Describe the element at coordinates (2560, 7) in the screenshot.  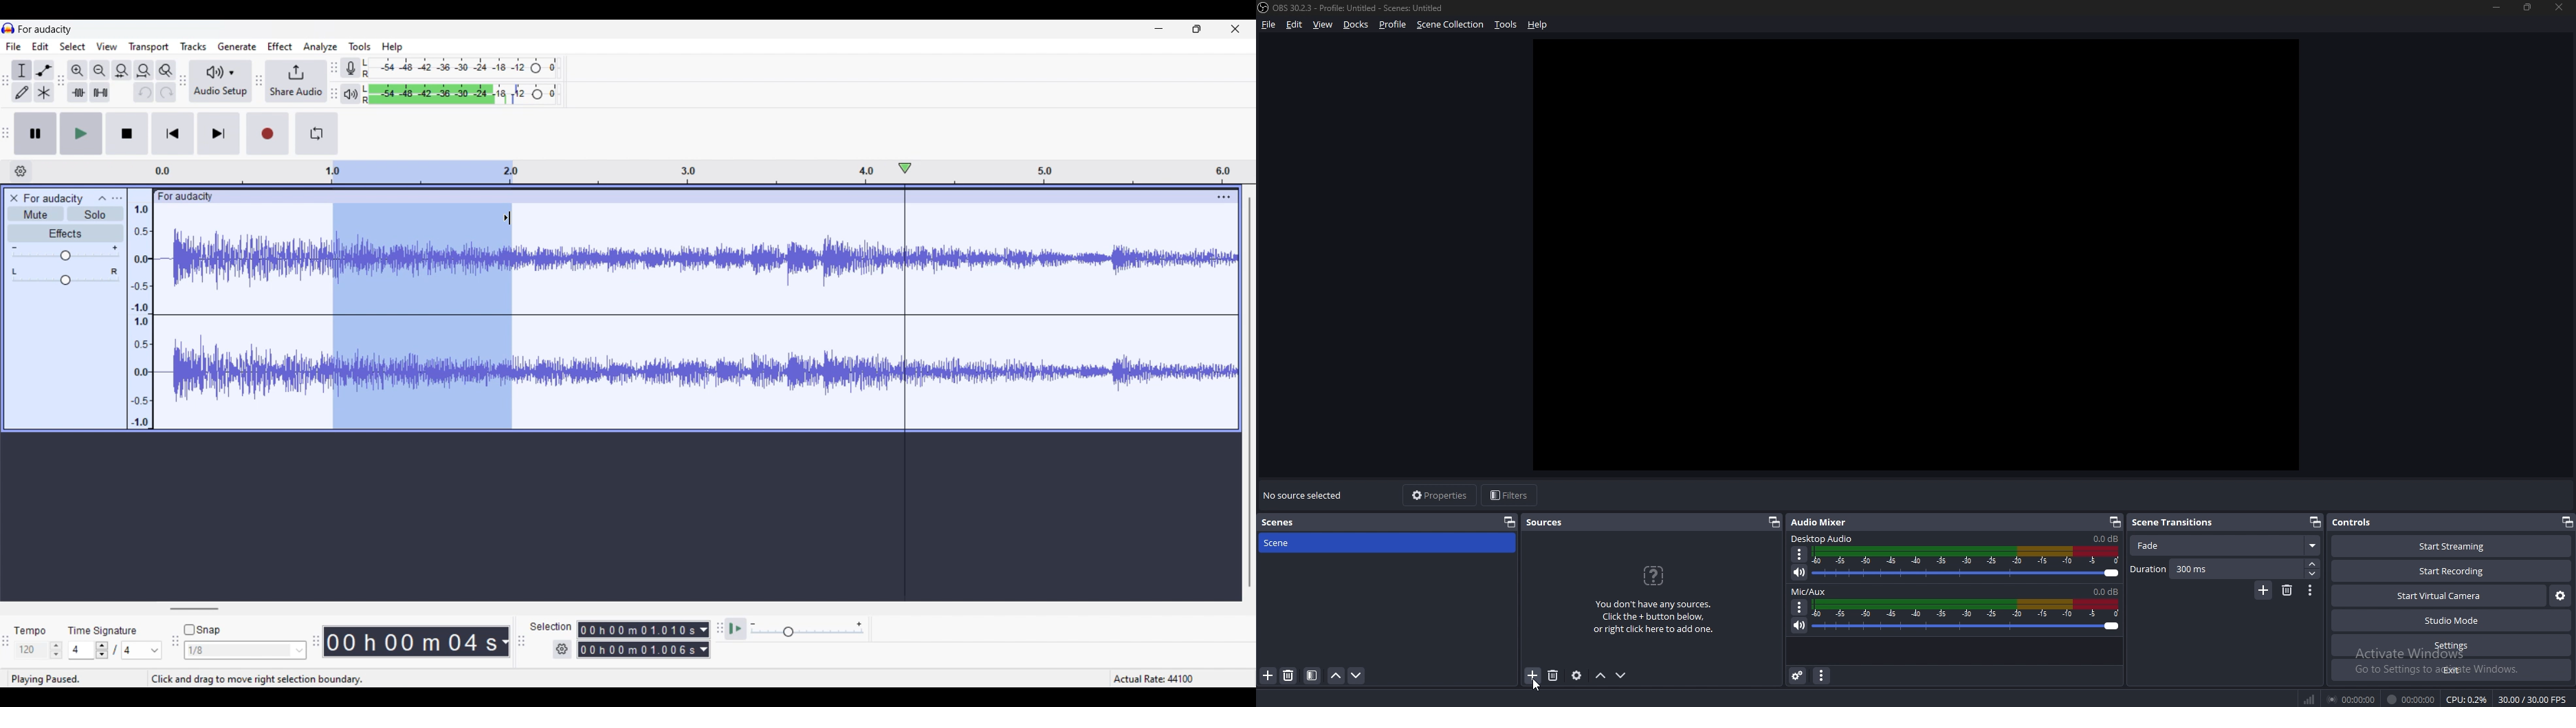
I see `close` at that location.